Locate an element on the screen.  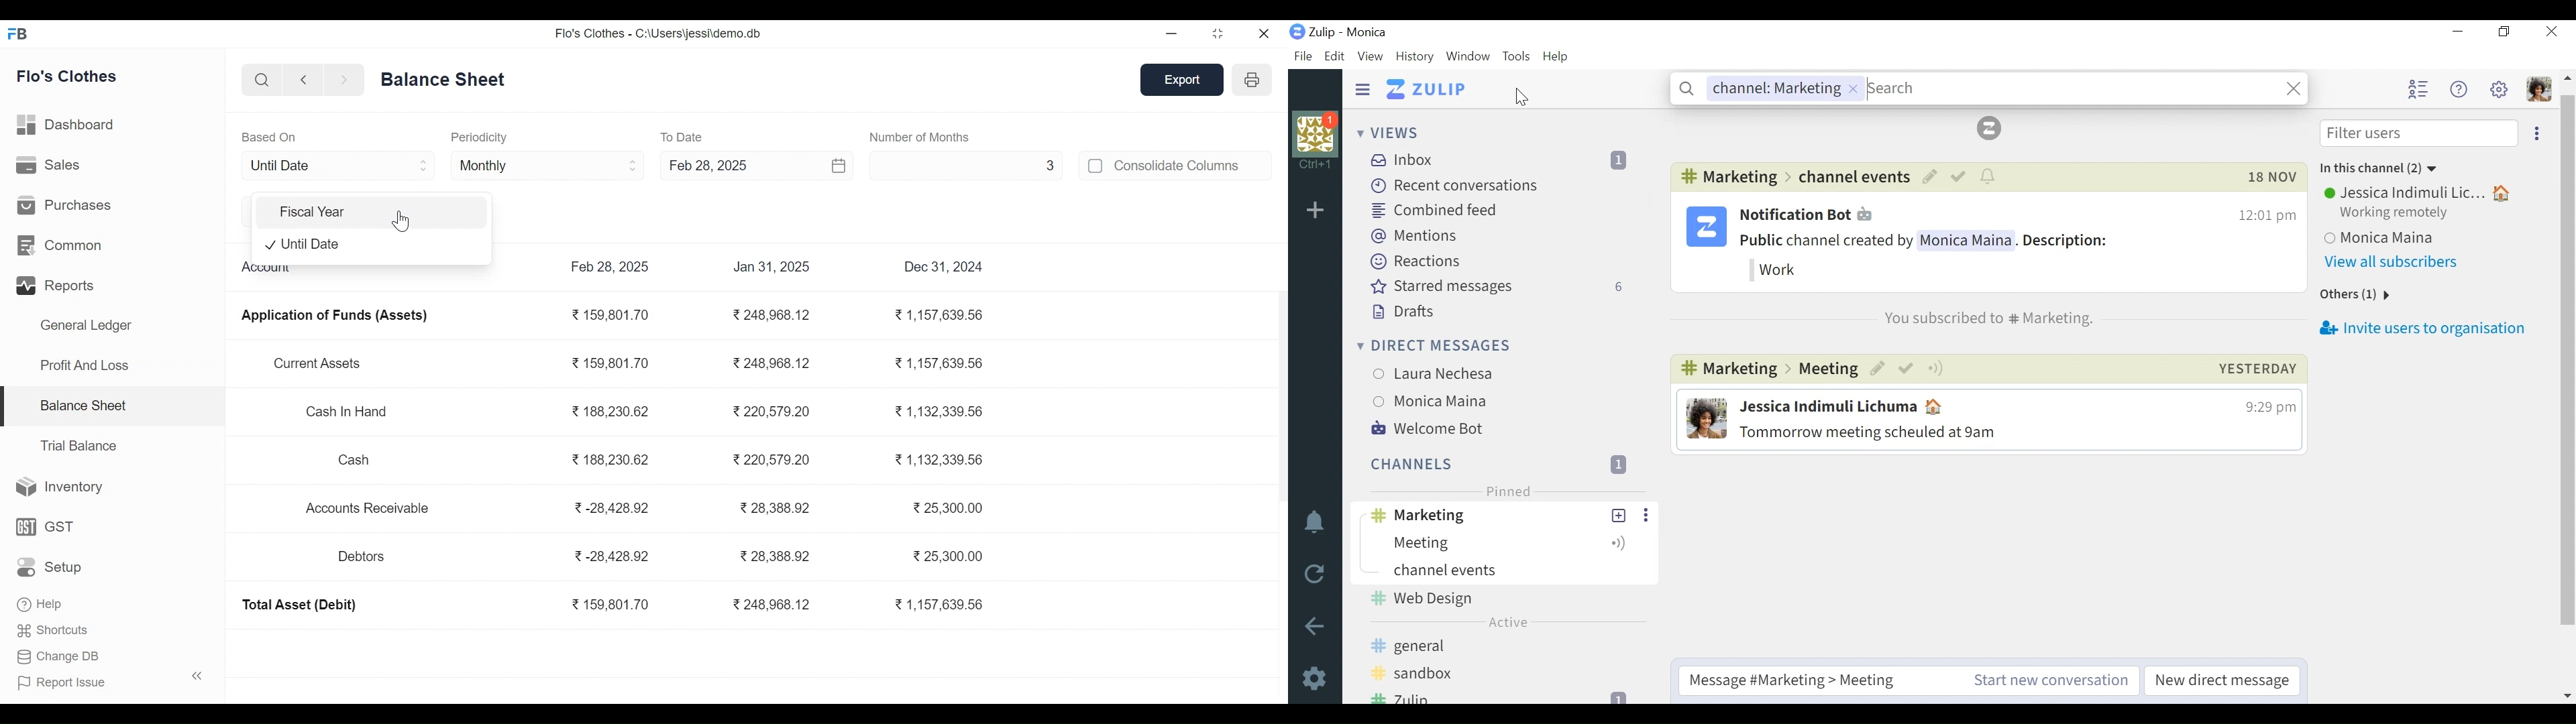
Application of Funds (Assets) is located at coordinates (333, 316).